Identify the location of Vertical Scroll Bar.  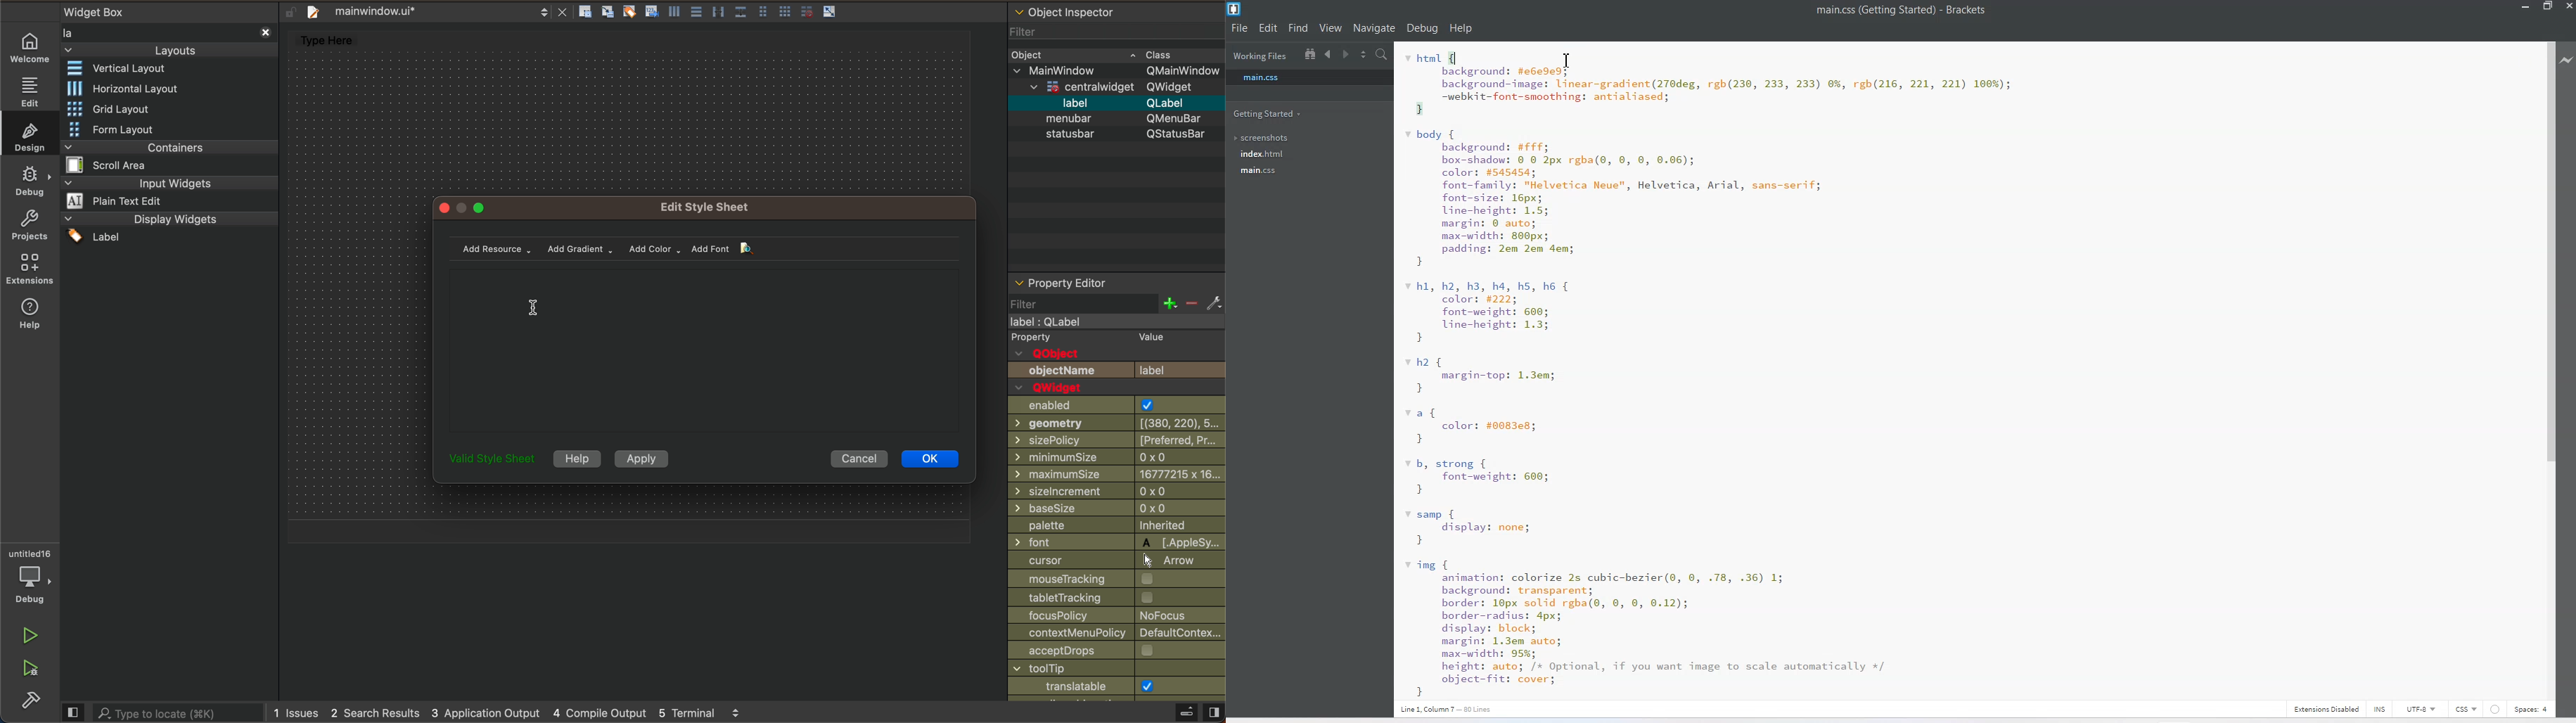
(2546, 367).